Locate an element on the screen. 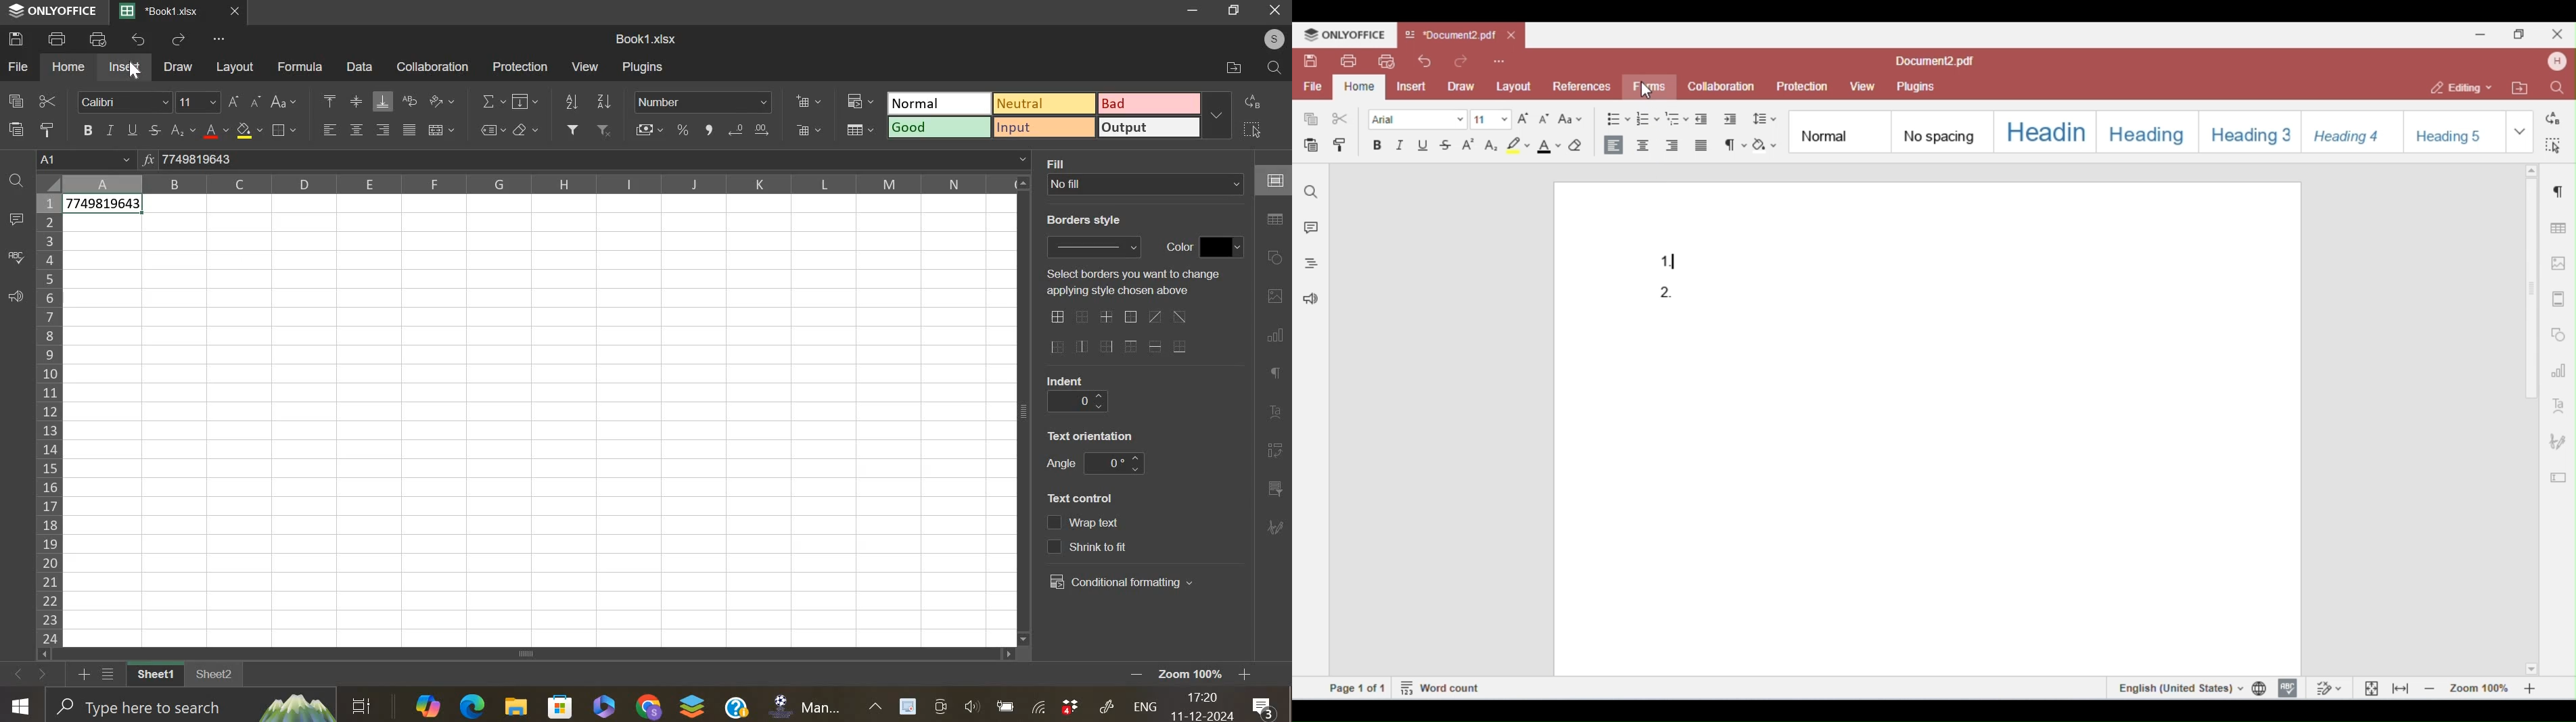  text is located at coordinates (1132, 282).